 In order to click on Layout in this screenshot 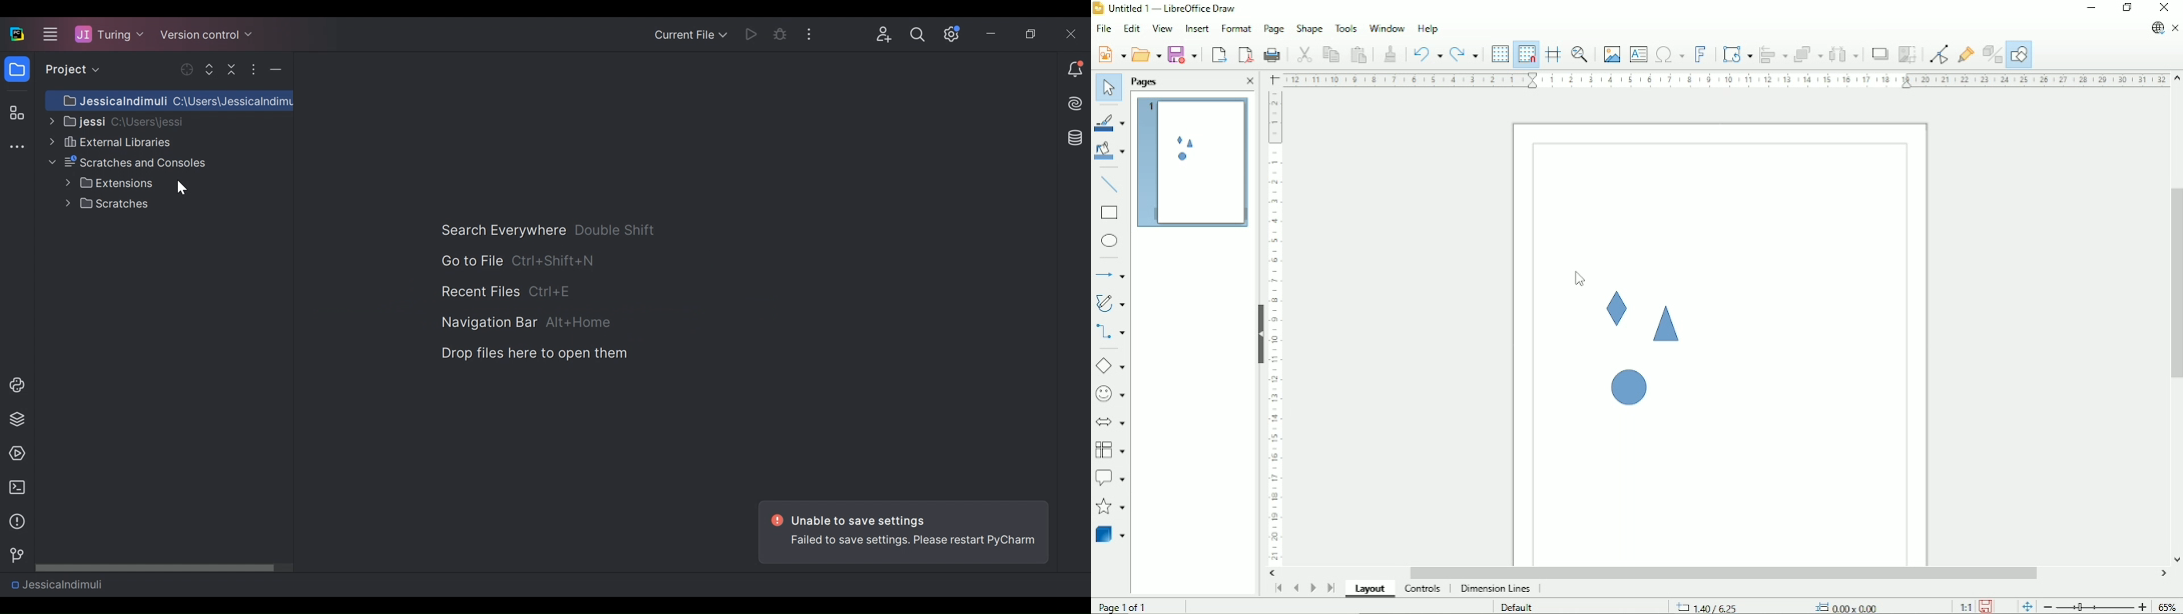, I will do `click(1370, 590)`.